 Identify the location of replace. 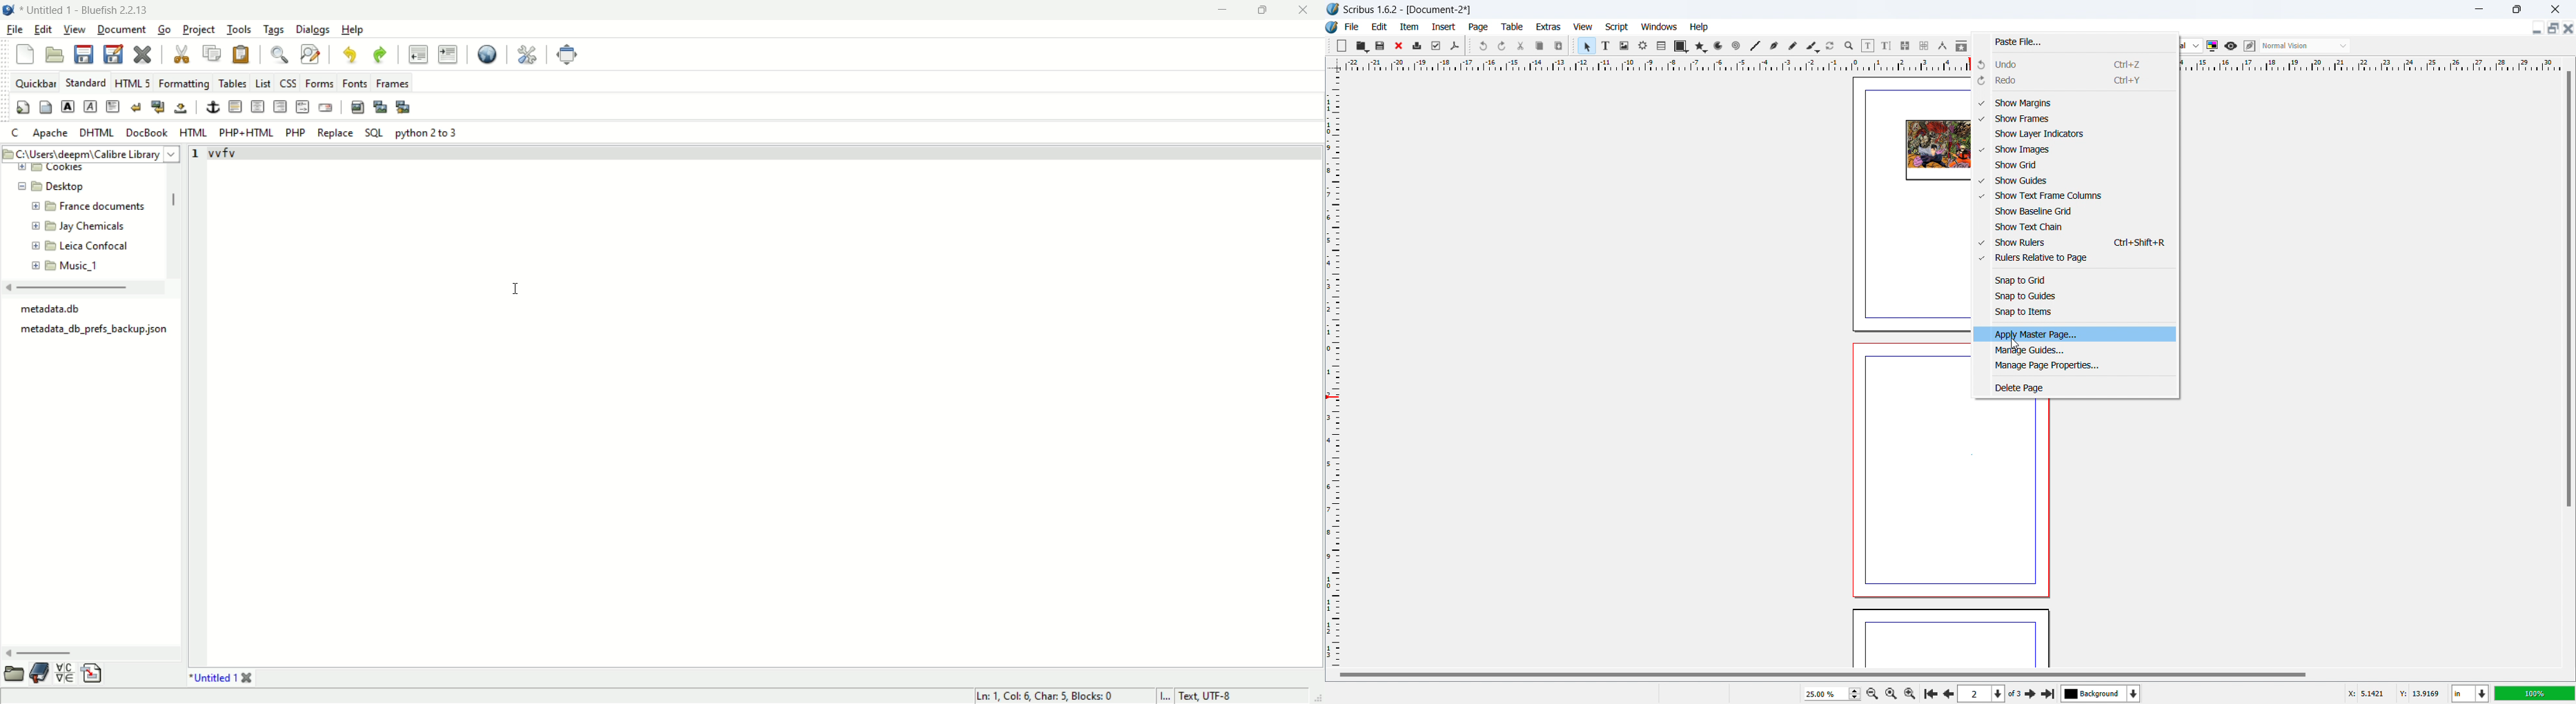
(334, 133).